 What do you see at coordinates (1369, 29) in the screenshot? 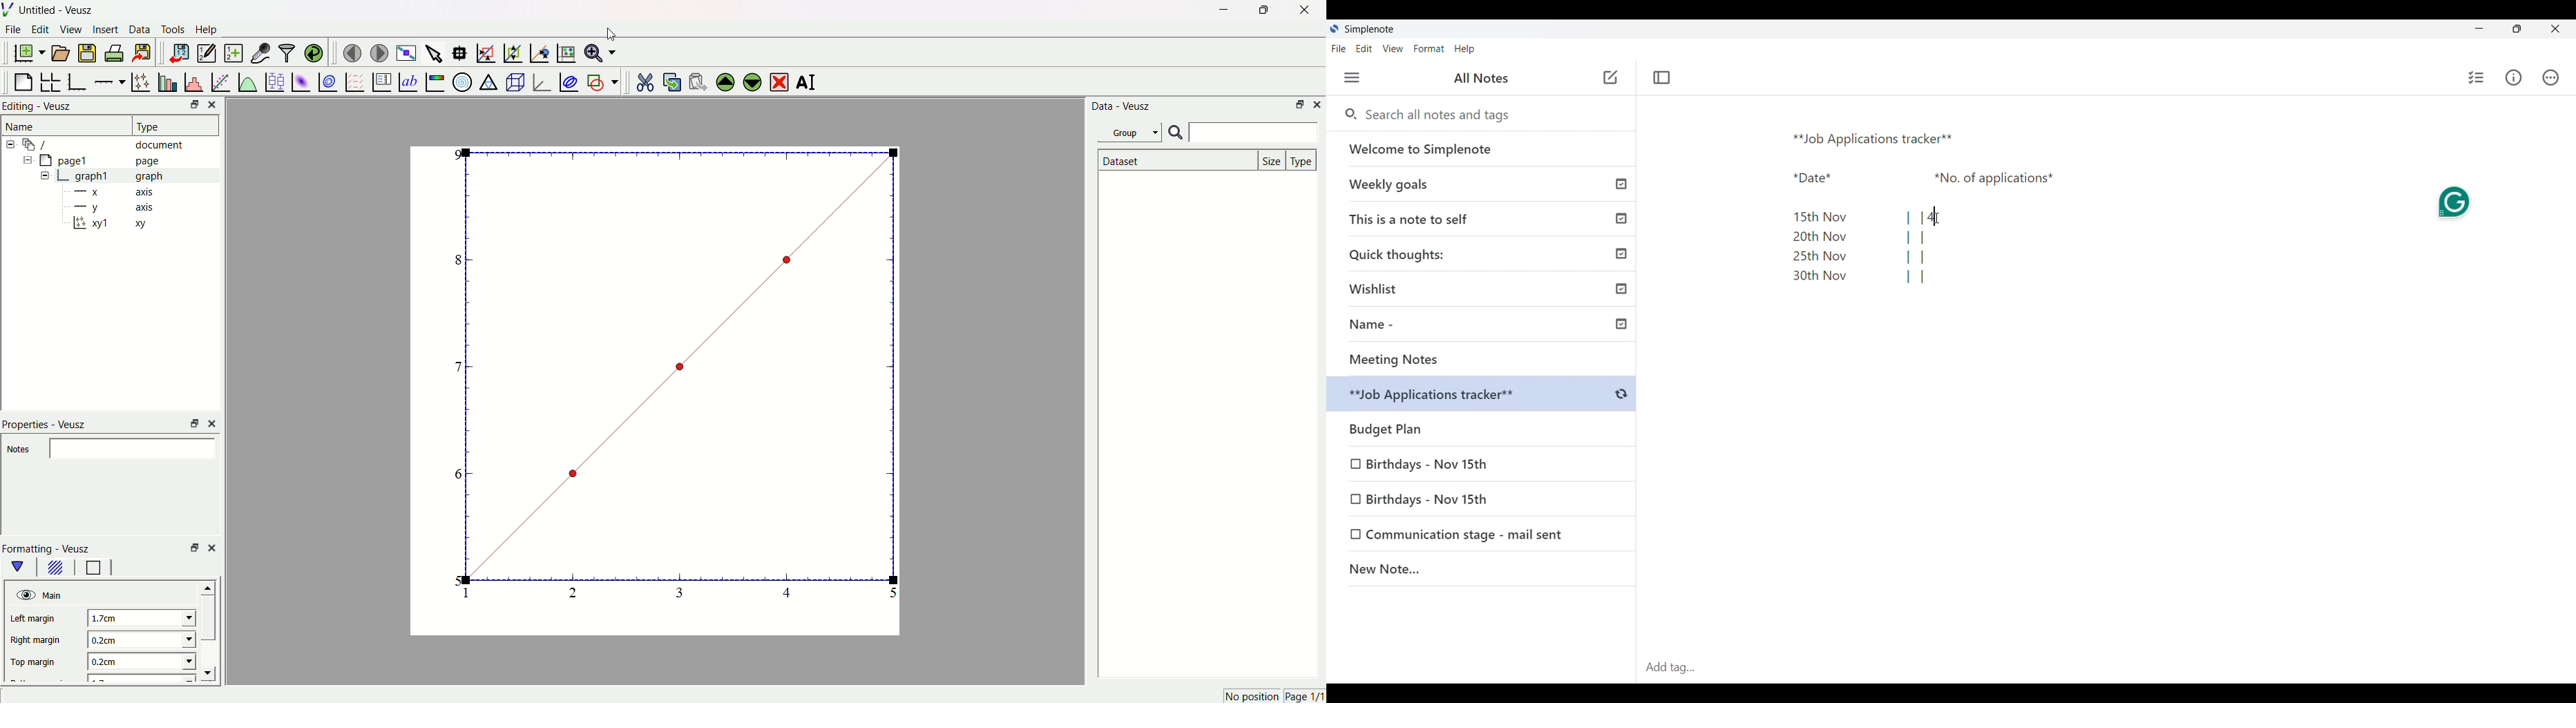
I see `Software name` at bounding box center [1369, 29].